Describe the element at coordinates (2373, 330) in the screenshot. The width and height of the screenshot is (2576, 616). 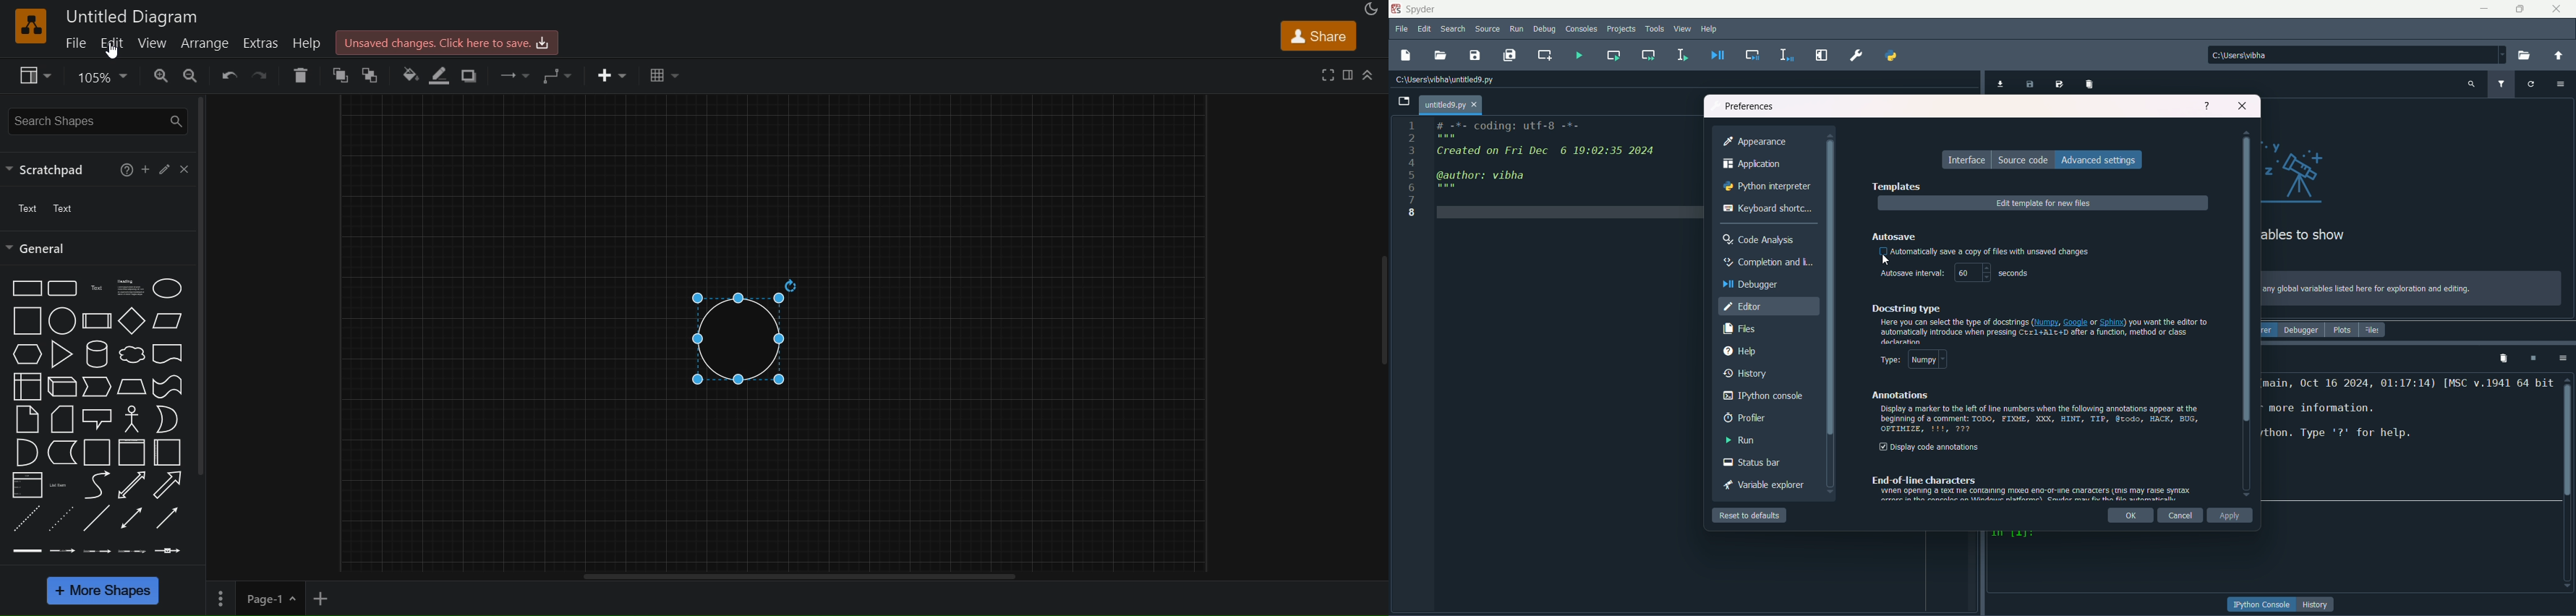
I see `files` at that location.